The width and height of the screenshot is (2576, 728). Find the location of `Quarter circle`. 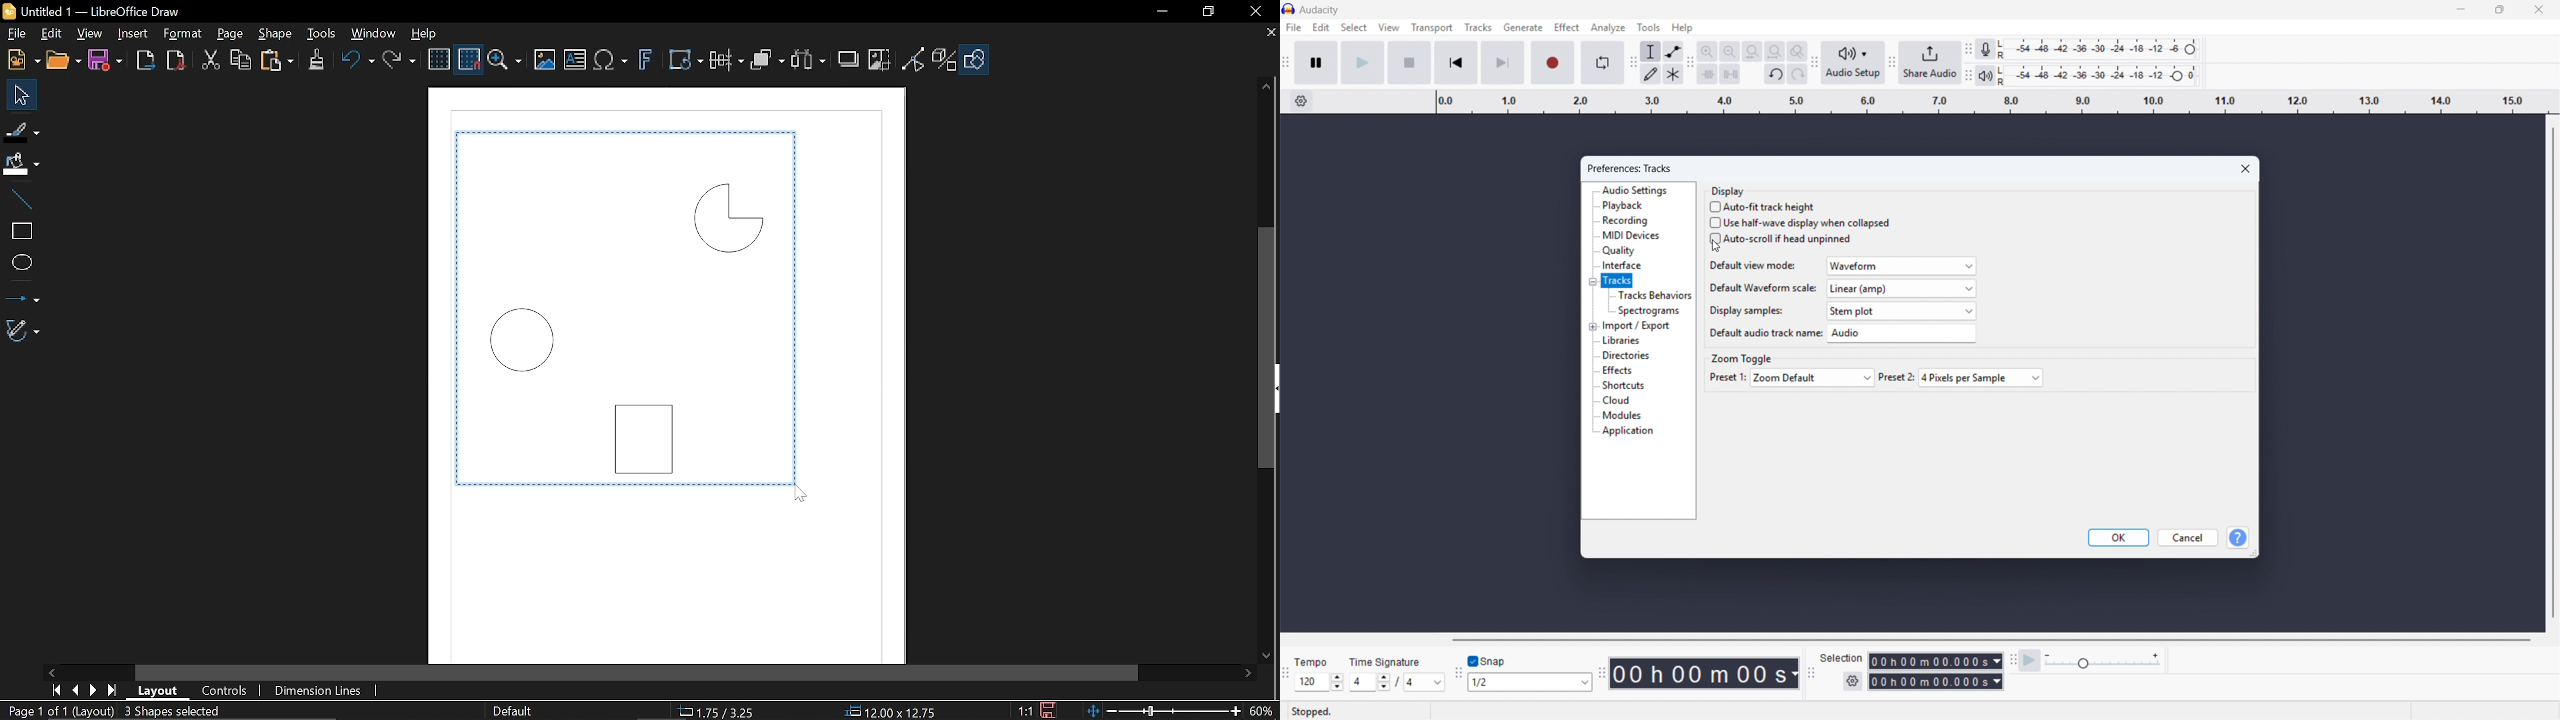

Quarter circle is located at coordinates (727, 217).